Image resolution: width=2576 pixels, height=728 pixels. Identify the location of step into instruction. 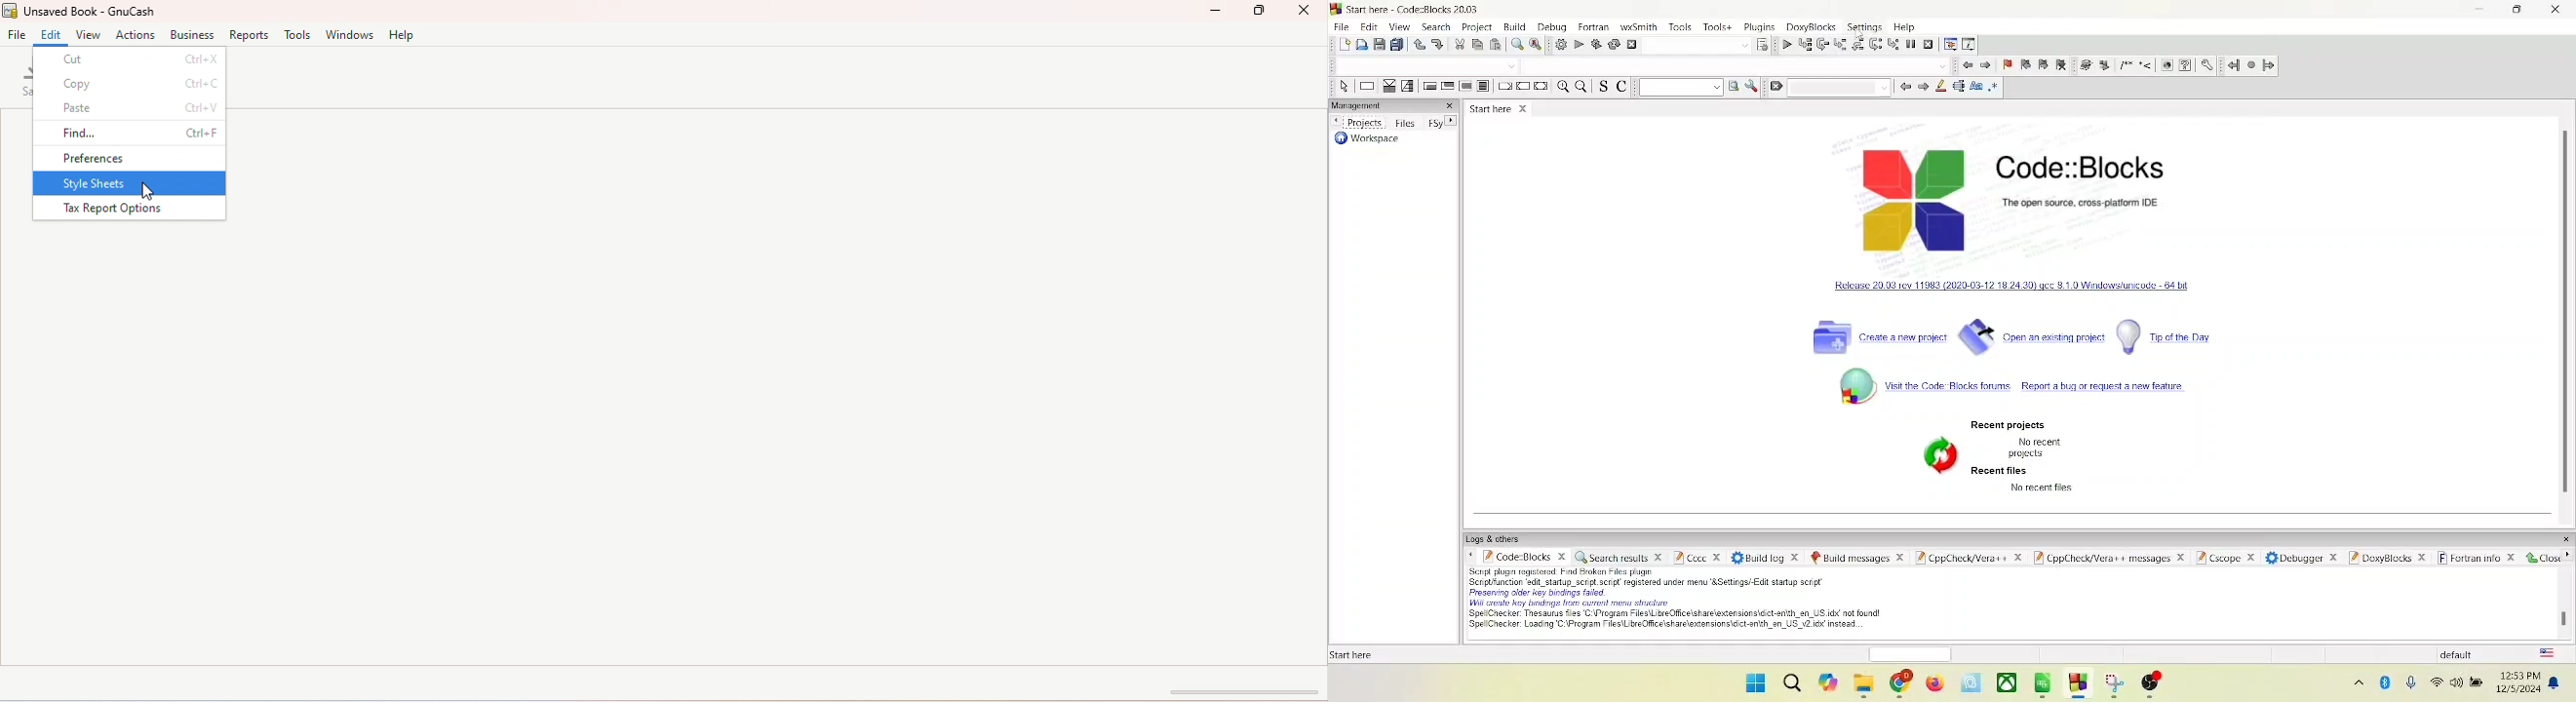
(1893, 44).